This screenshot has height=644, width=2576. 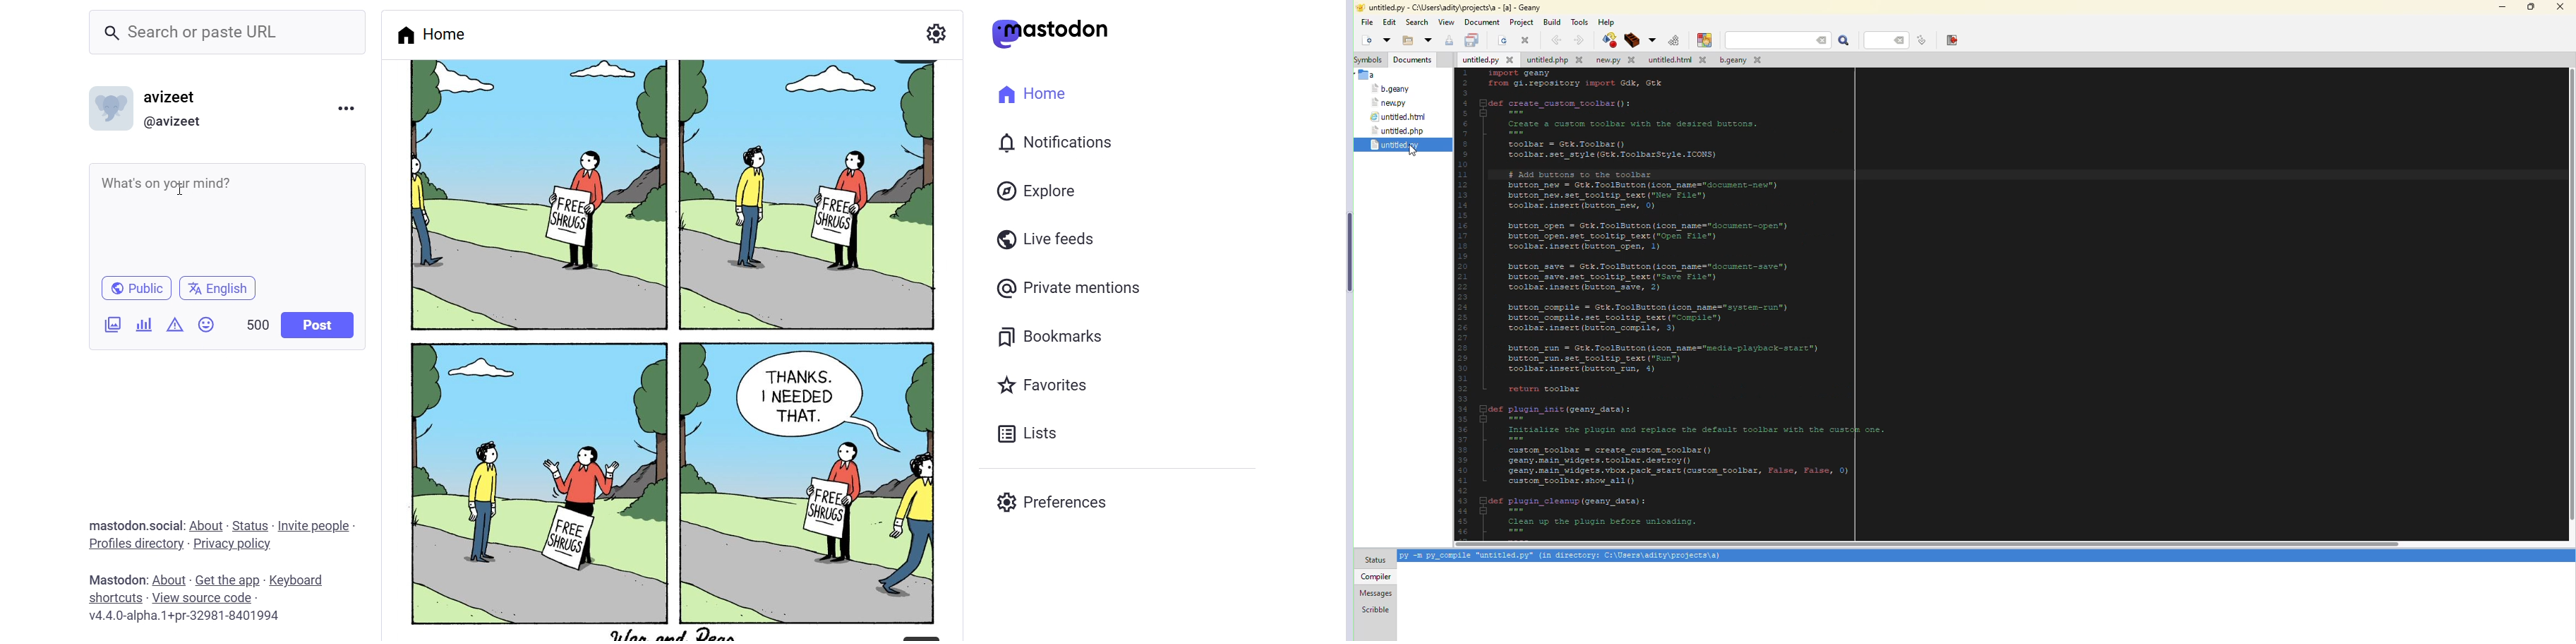 I want to click on Explore, so click(x=1039, y=193).